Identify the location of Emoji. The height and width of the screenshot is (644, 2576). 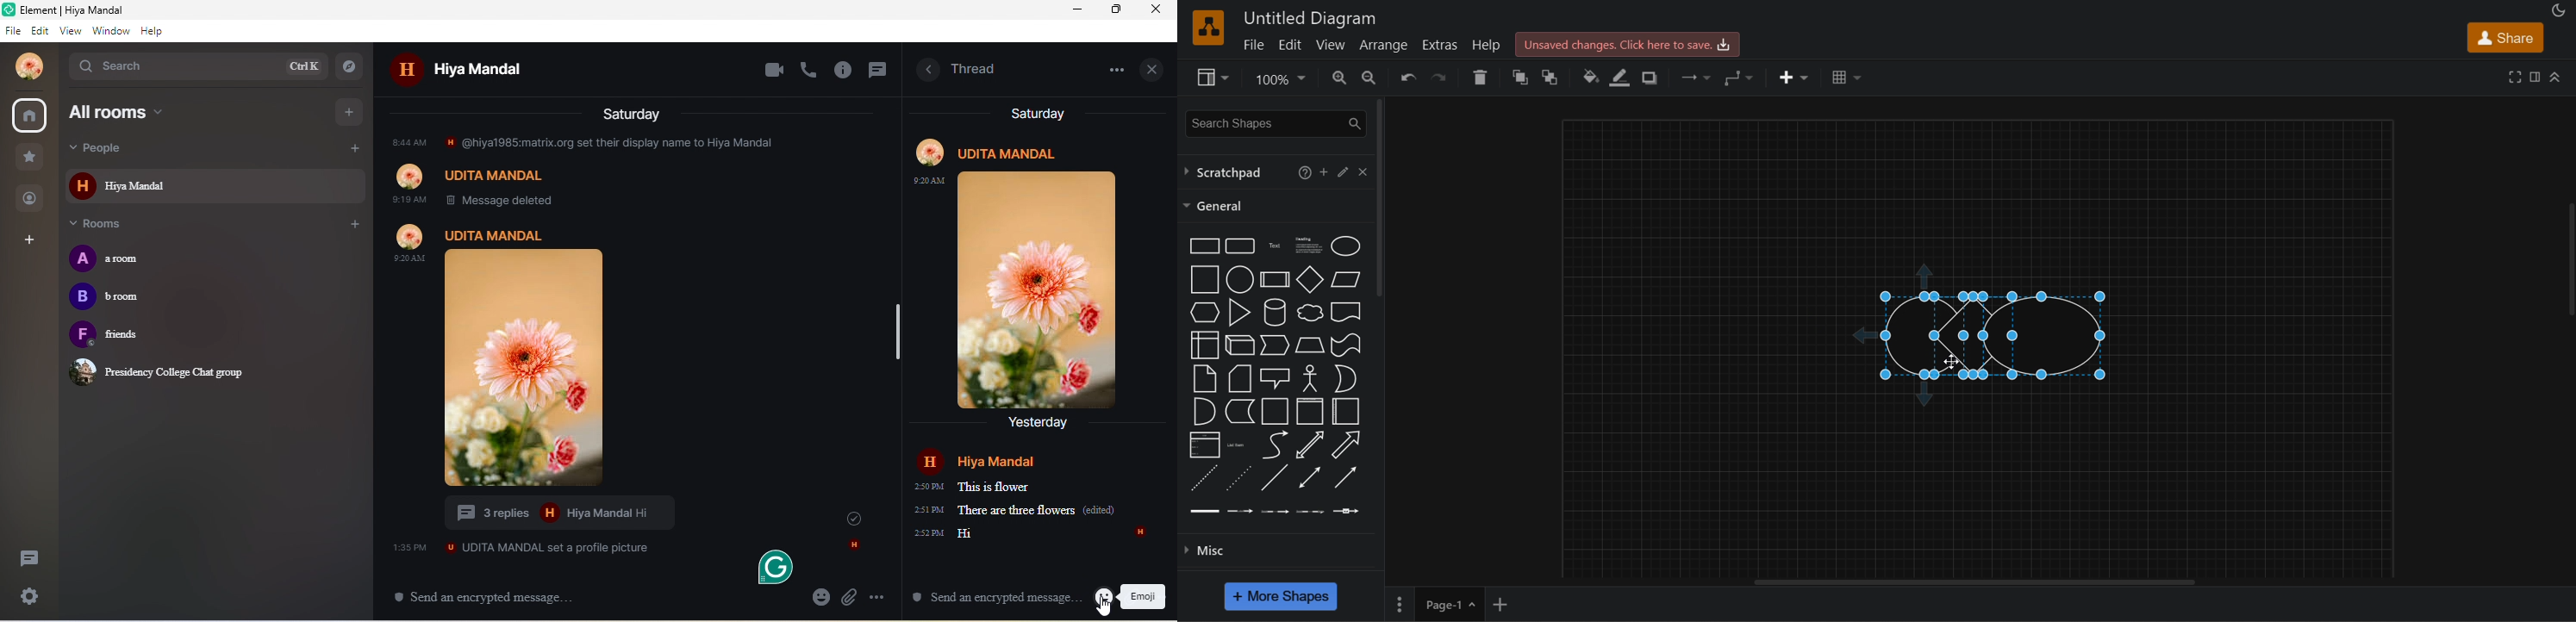
(1144, 596).